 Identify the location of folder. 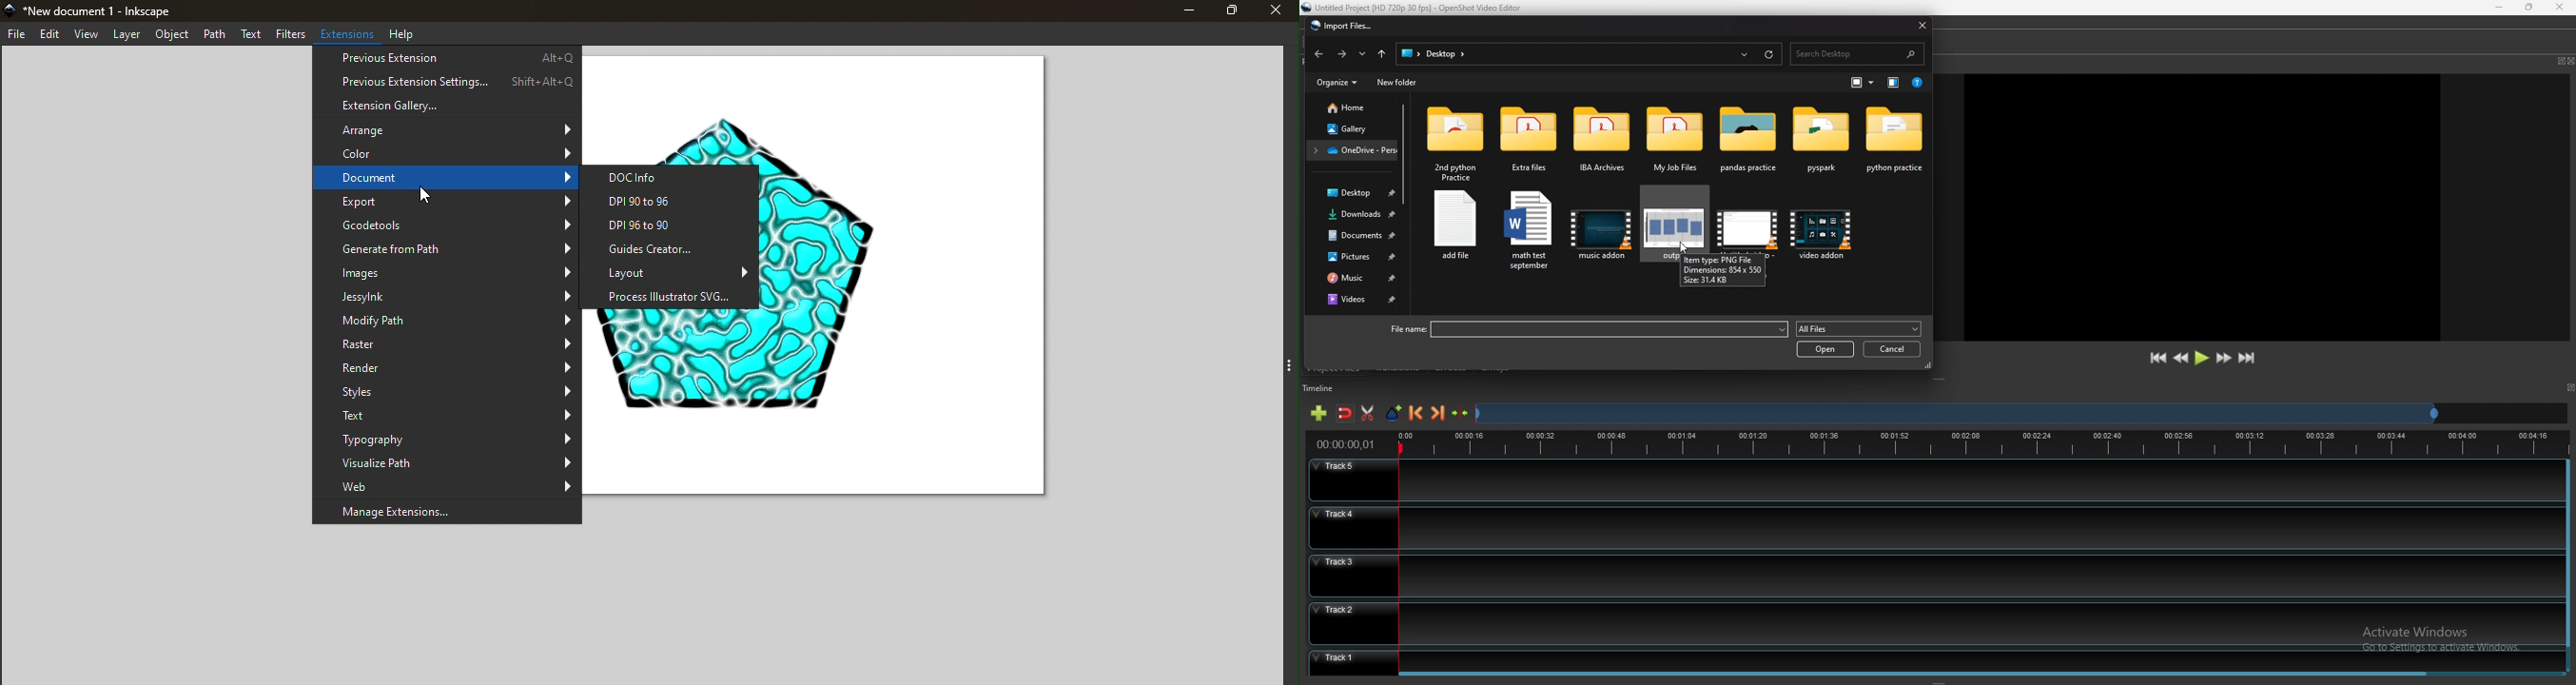
(1528, 144).